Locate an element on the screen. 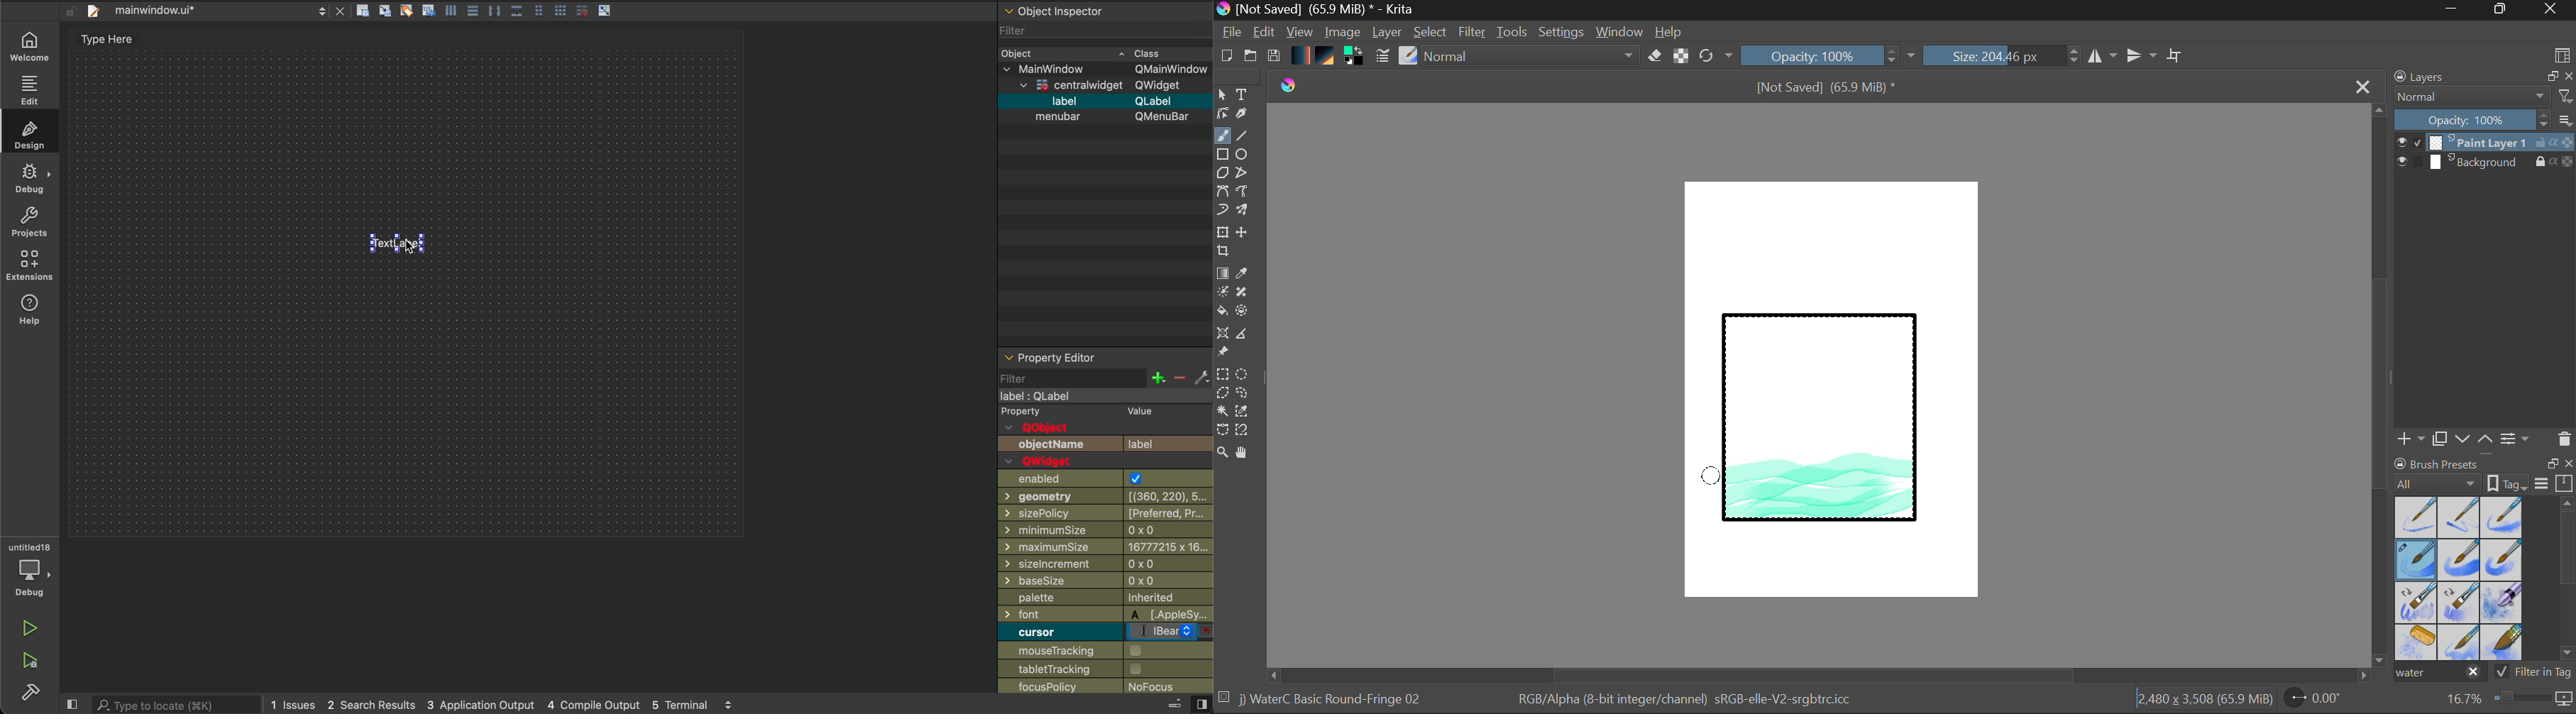  Brush Size is located at coordinates (2003, 55).